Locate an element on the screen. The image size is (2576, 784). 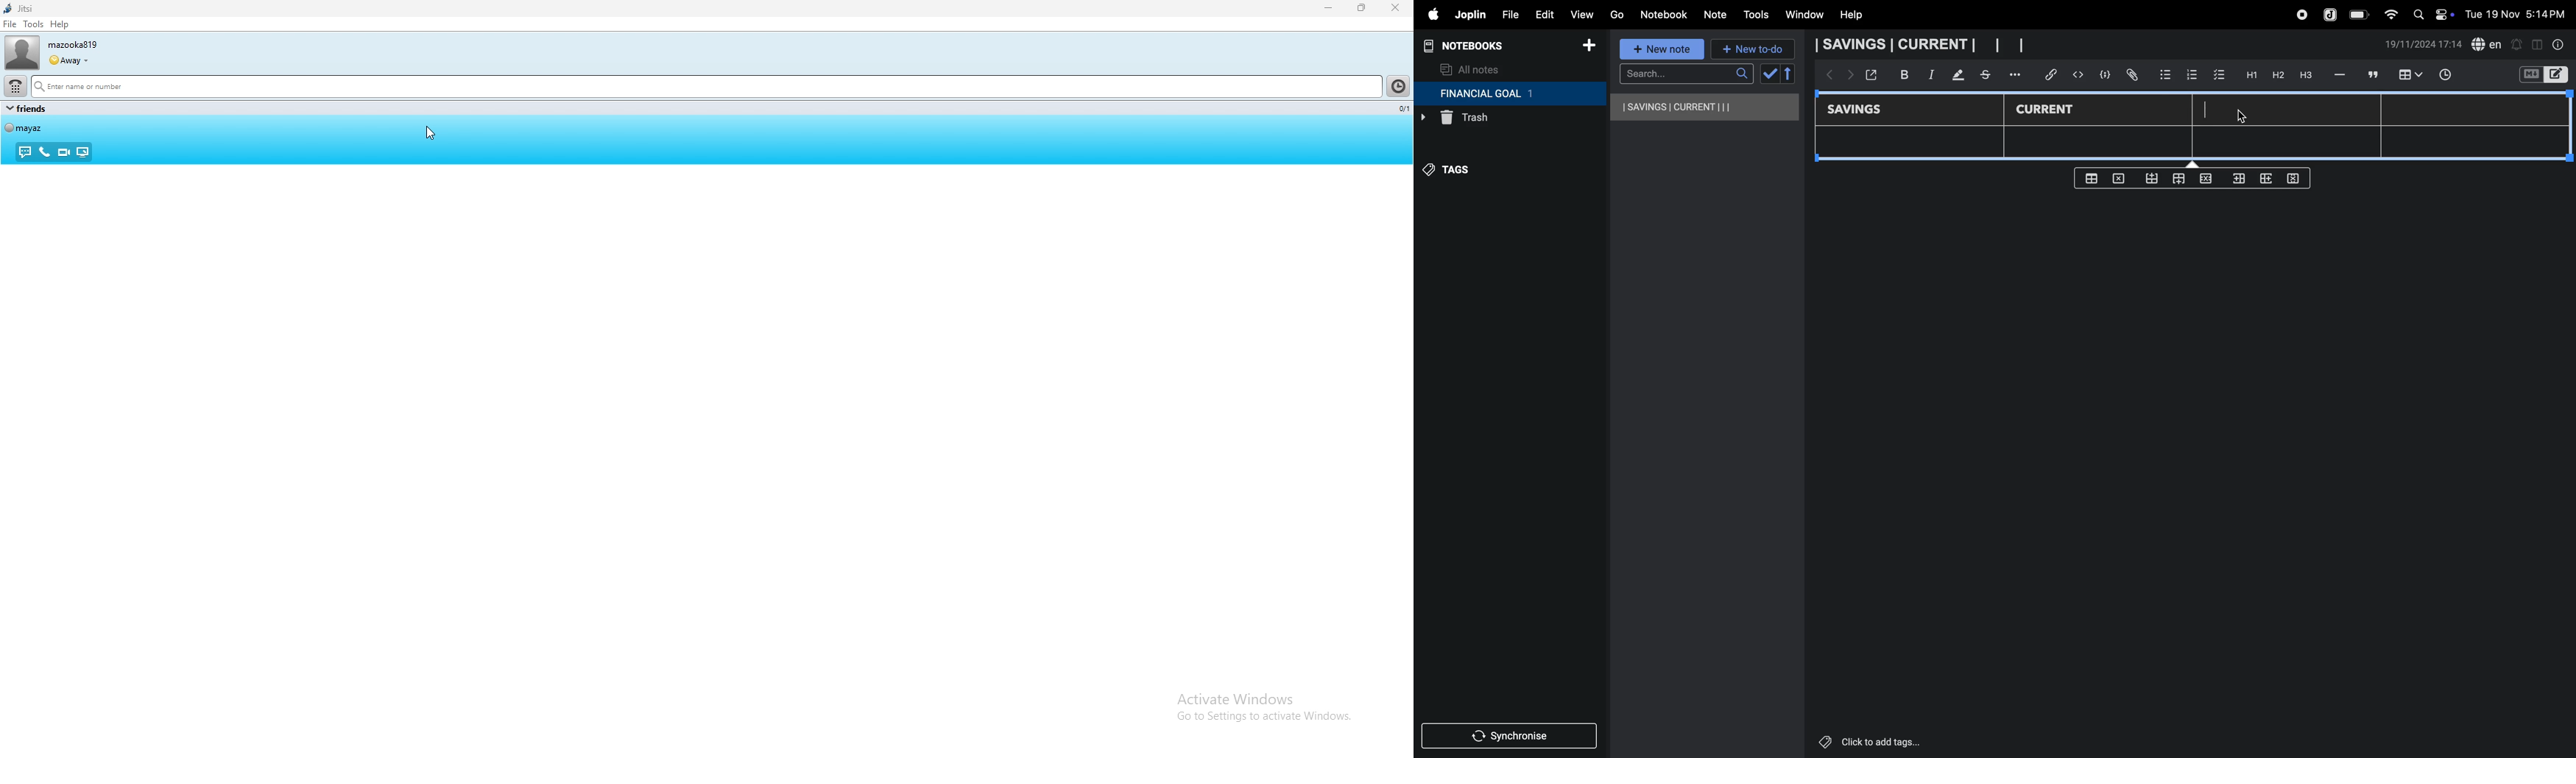
tools is located at coordinates (1755, 15).